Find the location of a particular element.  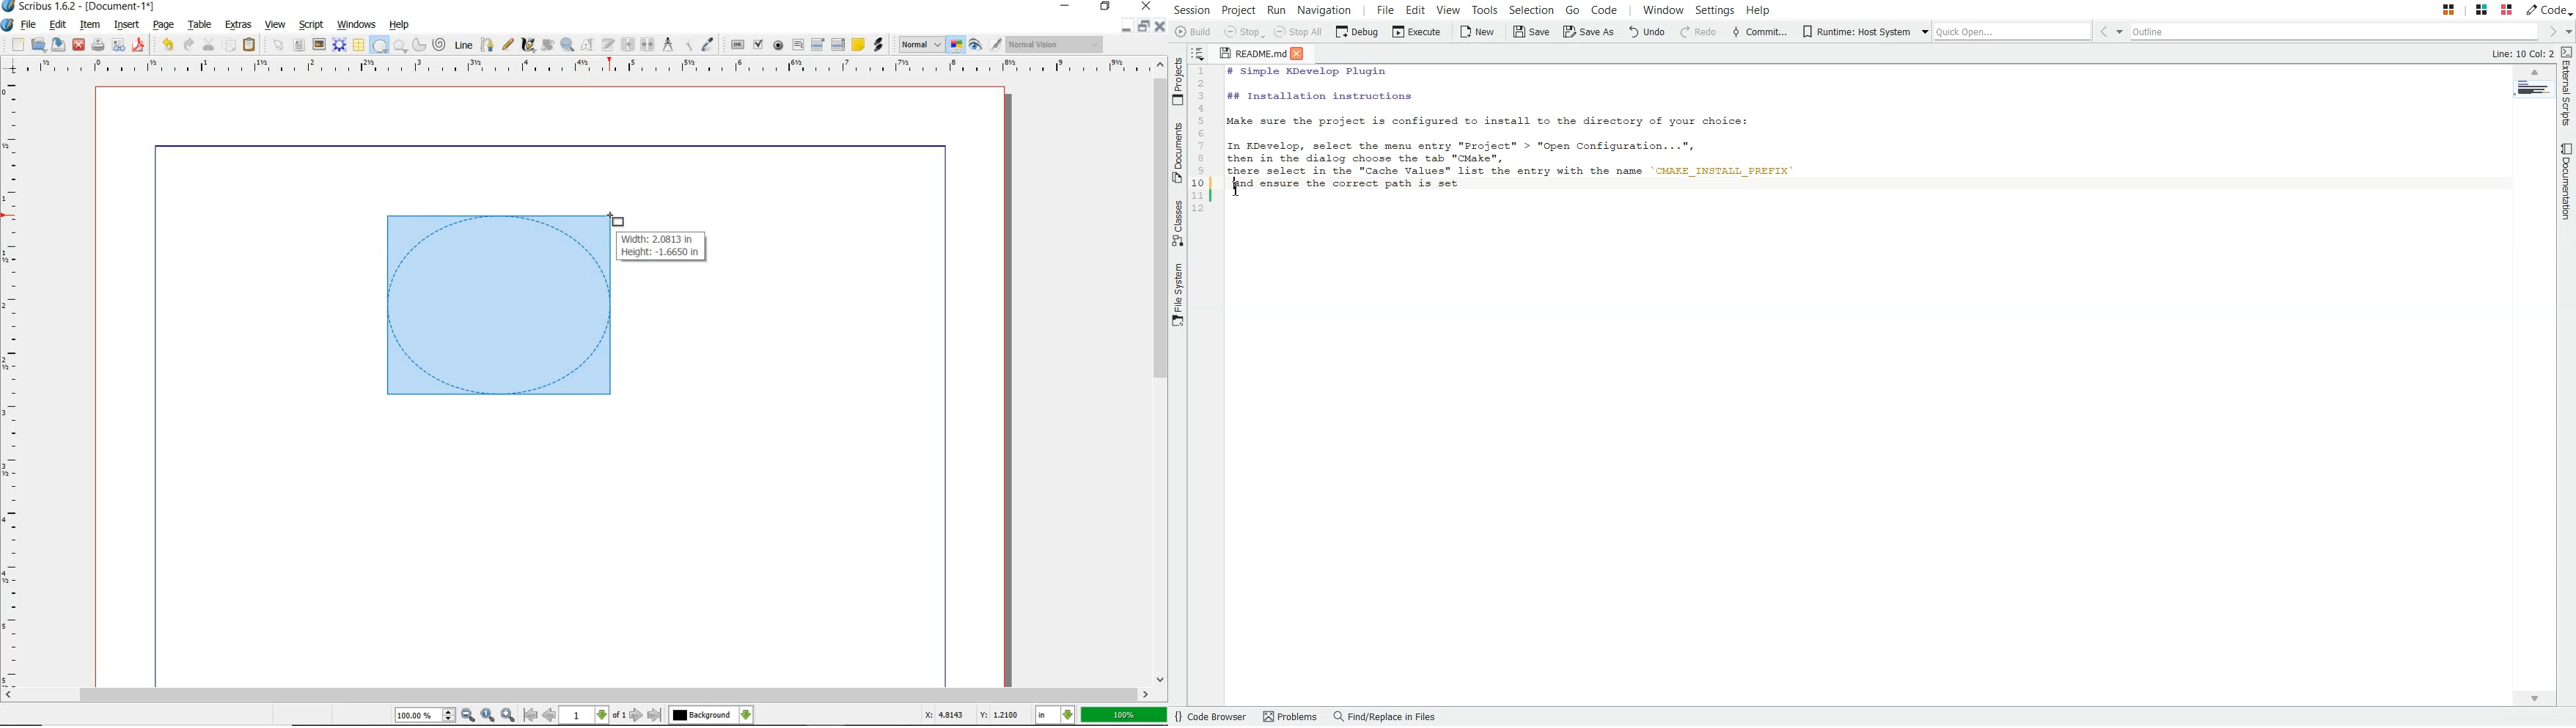

PASTE is located at coordinates (249, 46).